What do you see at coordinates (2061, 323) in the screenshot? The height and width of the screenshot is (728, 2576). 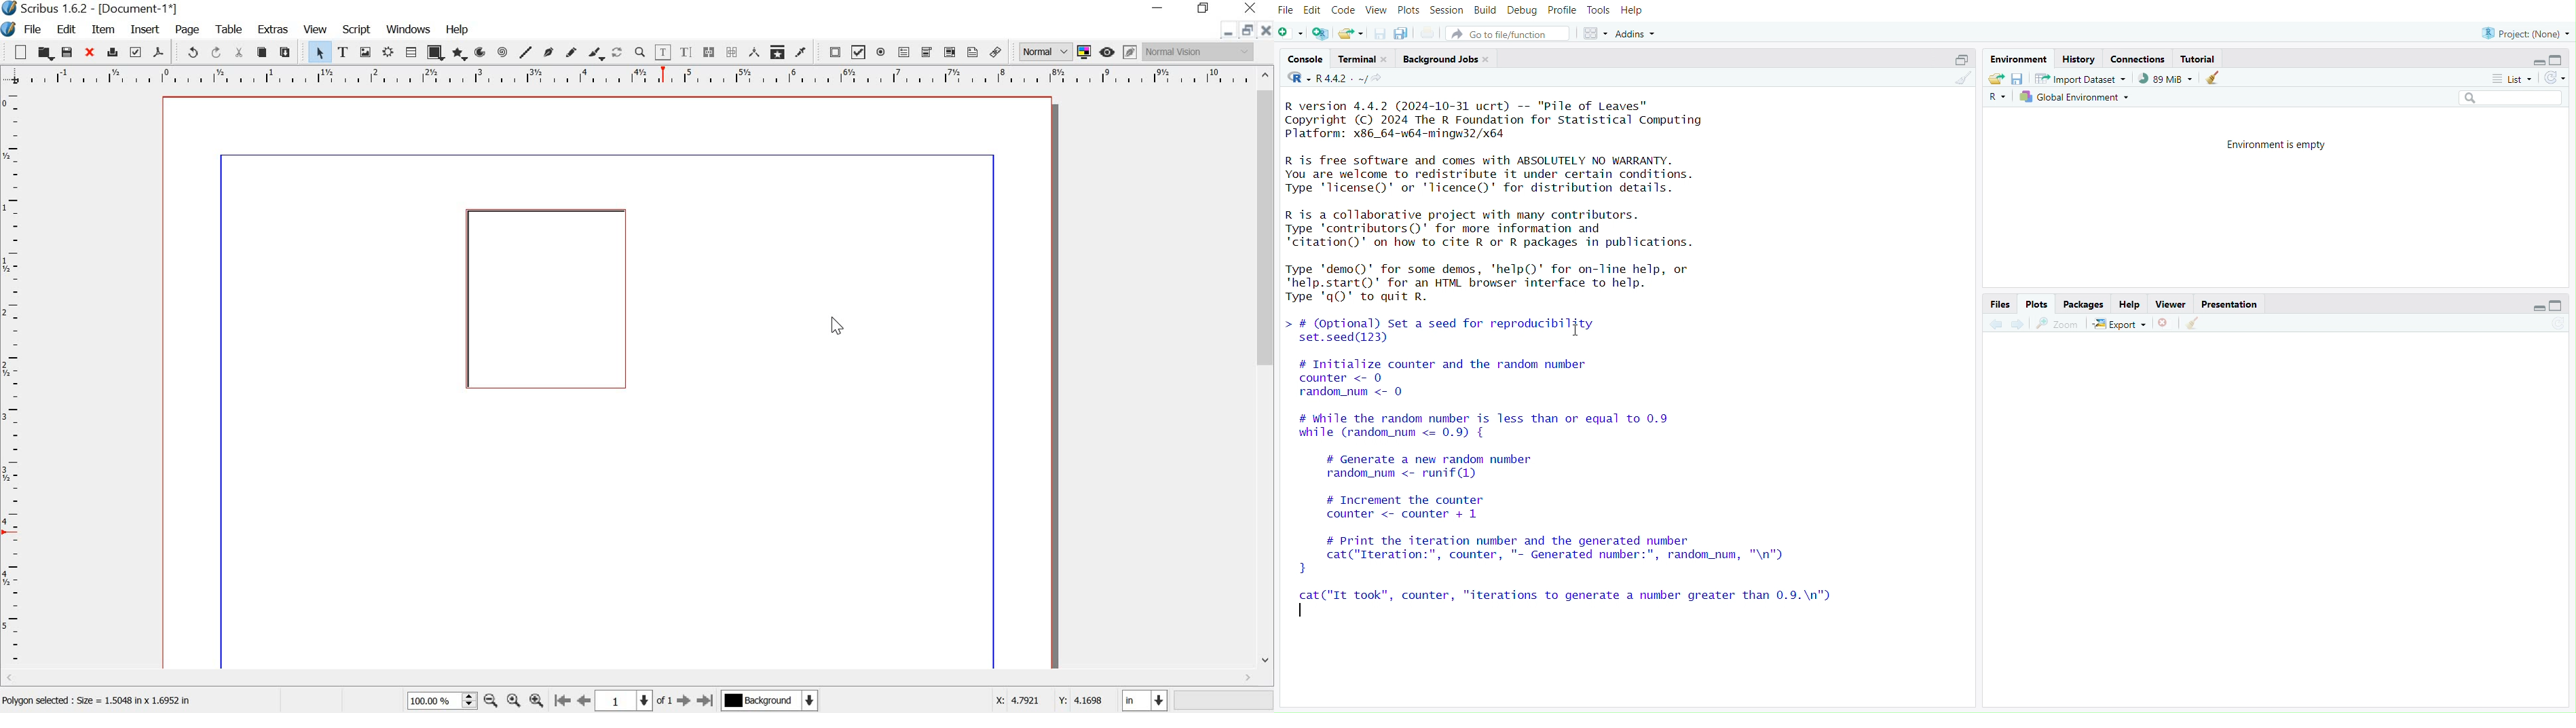 I see `Zoom` at bounding box center [2061, 323].